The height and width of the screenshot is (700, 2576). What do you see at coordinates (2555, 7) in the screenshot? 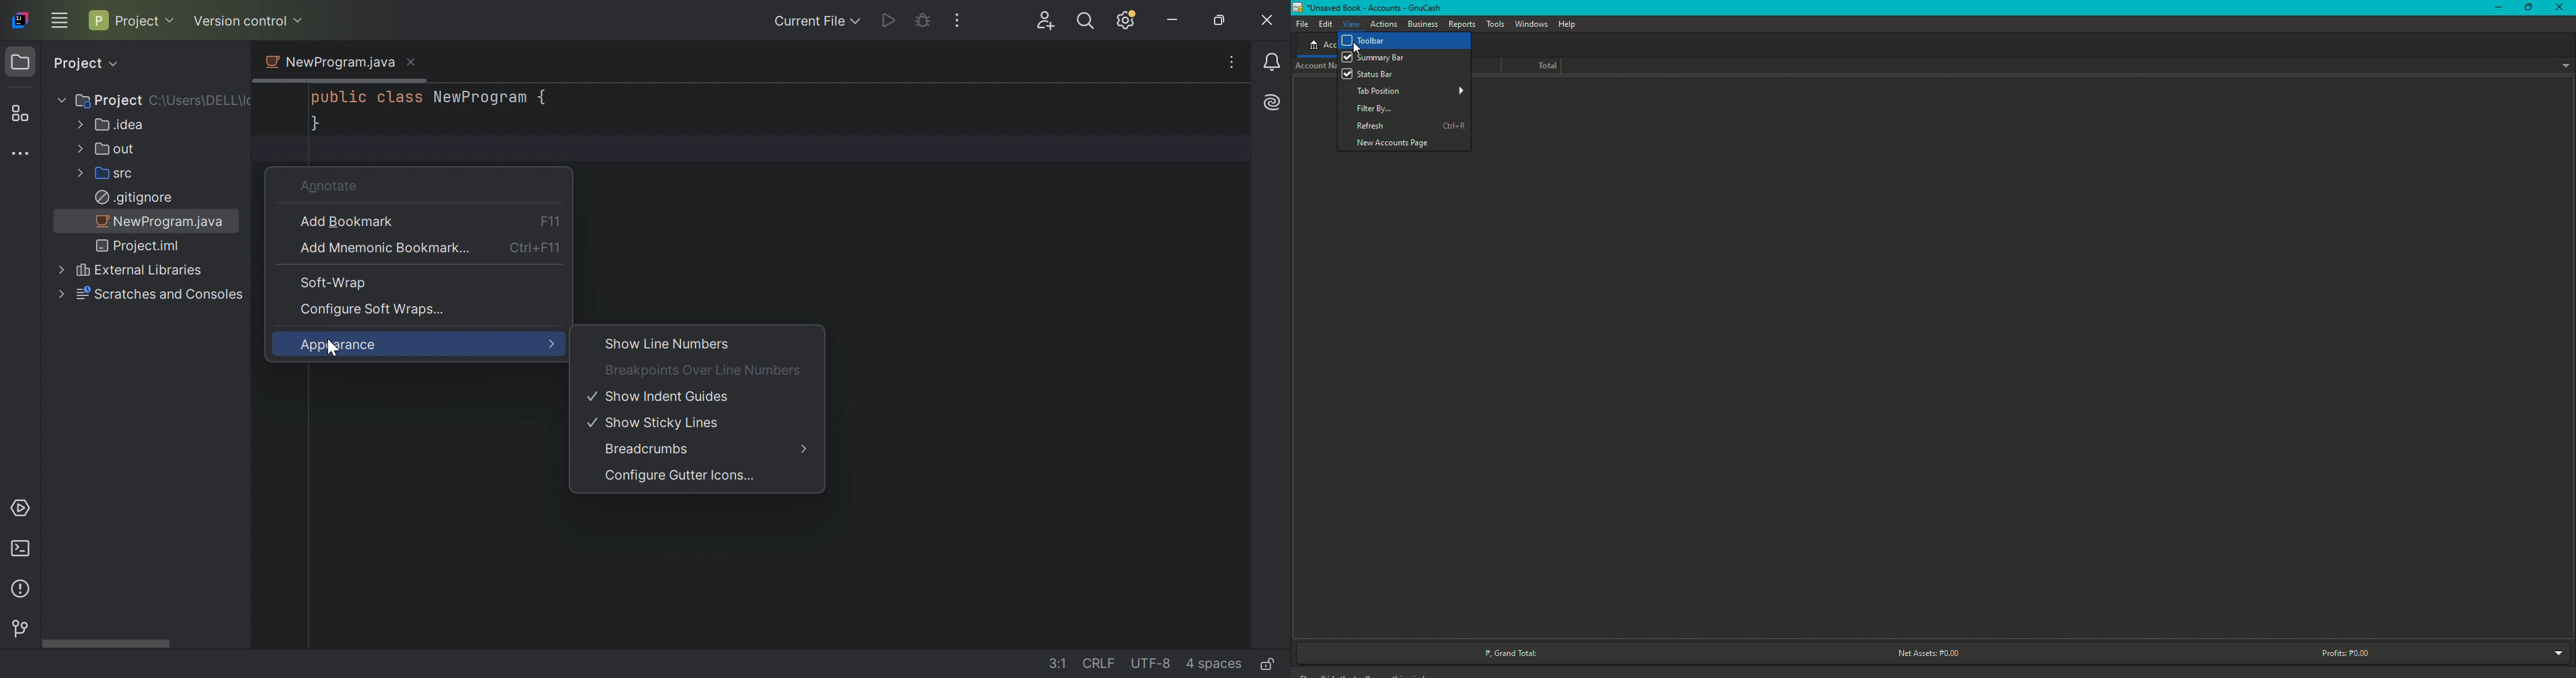
I see `Close` at bounding box center [2555, 7].